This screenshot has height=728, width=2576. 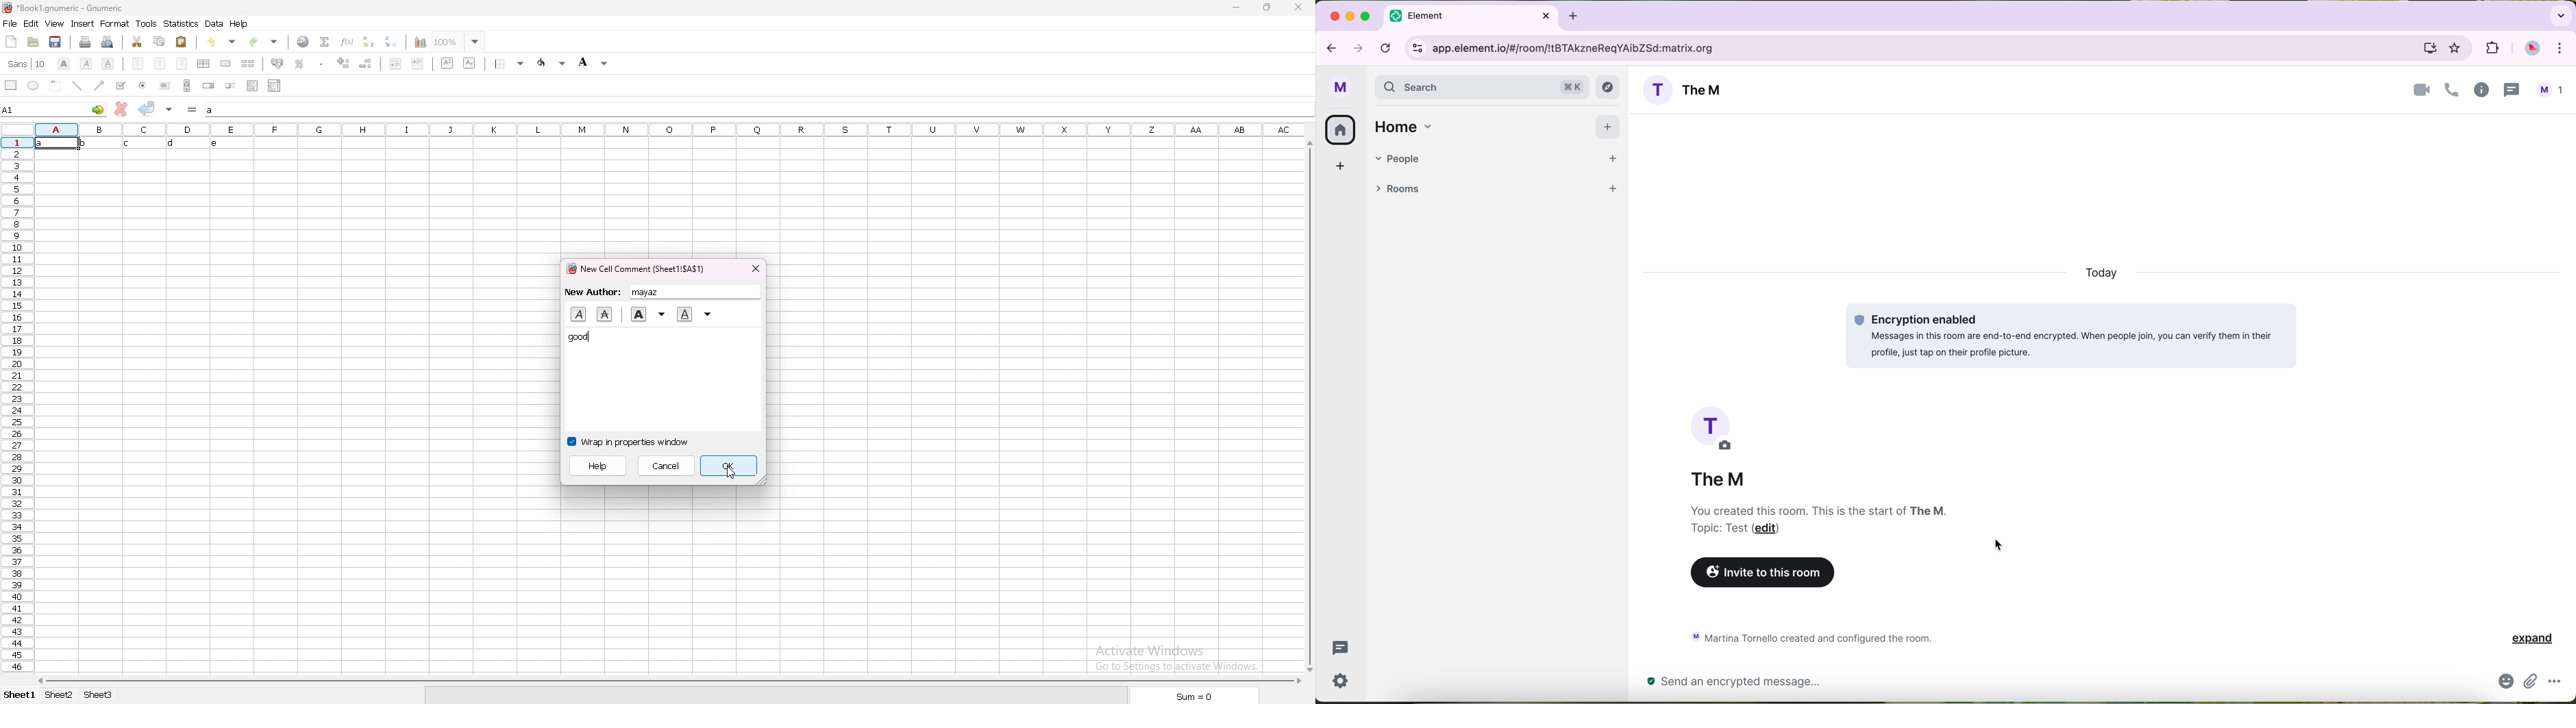 I want to click on deecrease indent, so click(x=395, y=64).